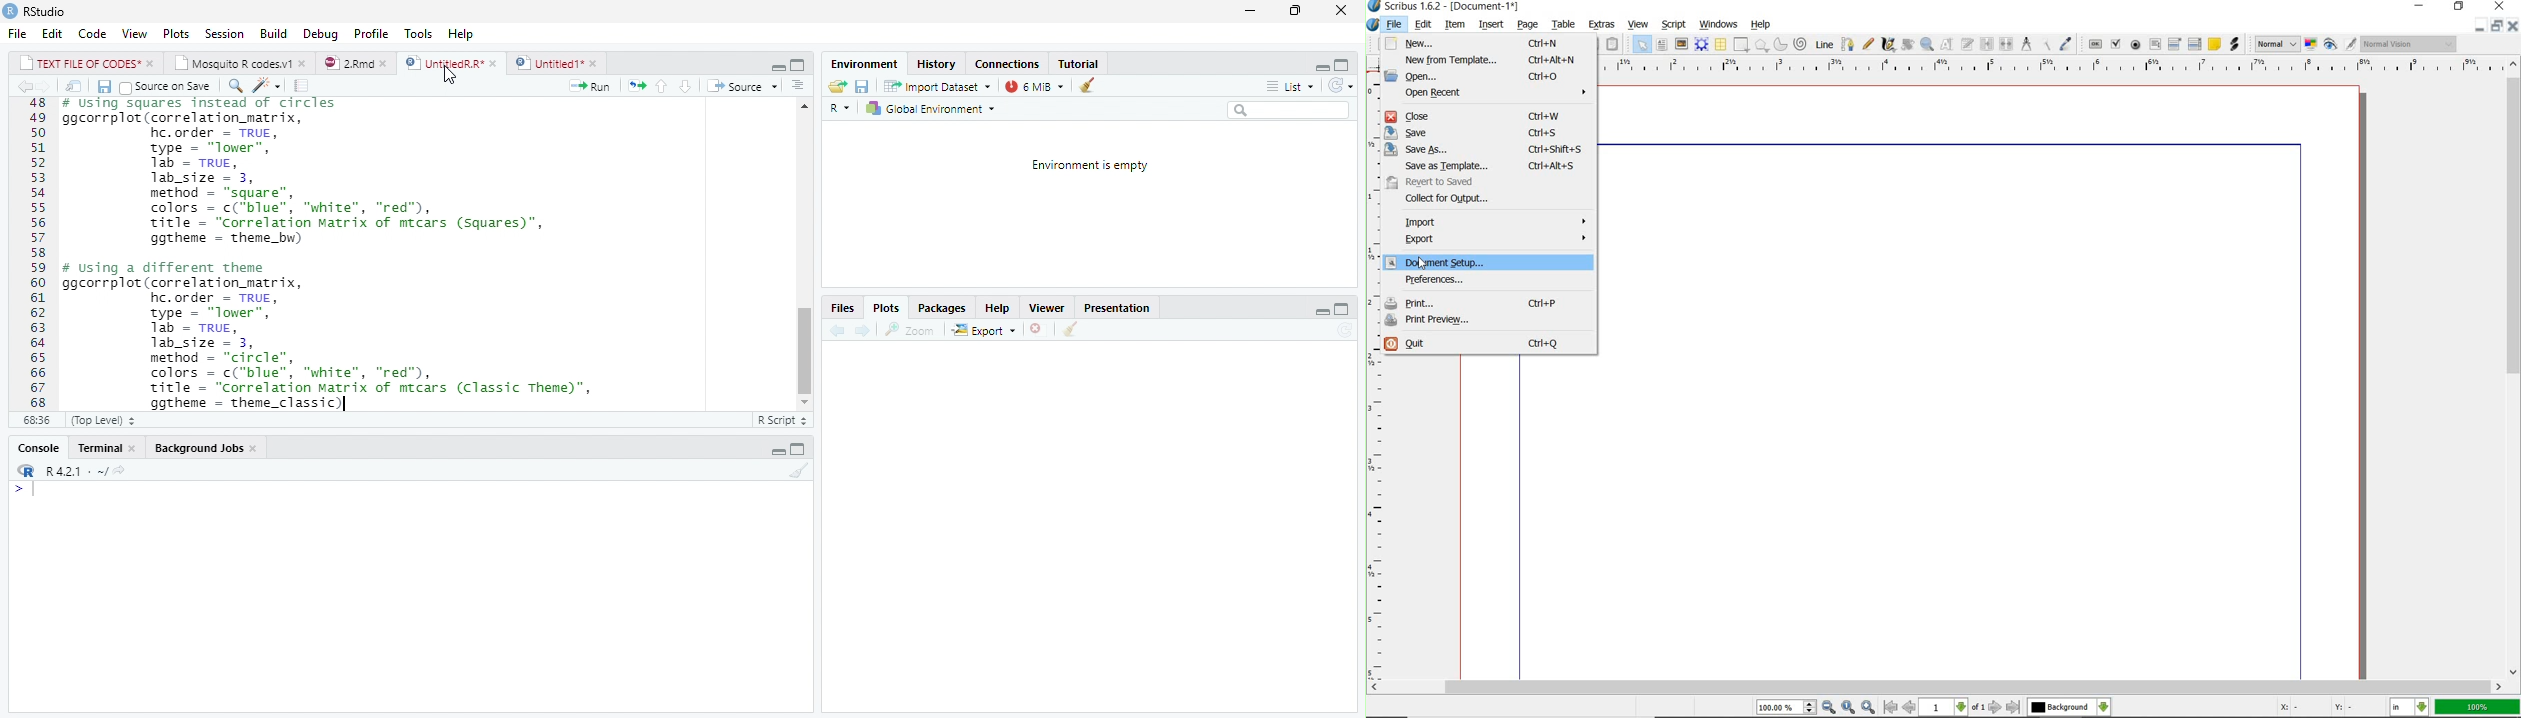  What do you see at coordinates (1495, 241) in the screenshot?
I see `EXPORT` at bounding box center [1495, 241].